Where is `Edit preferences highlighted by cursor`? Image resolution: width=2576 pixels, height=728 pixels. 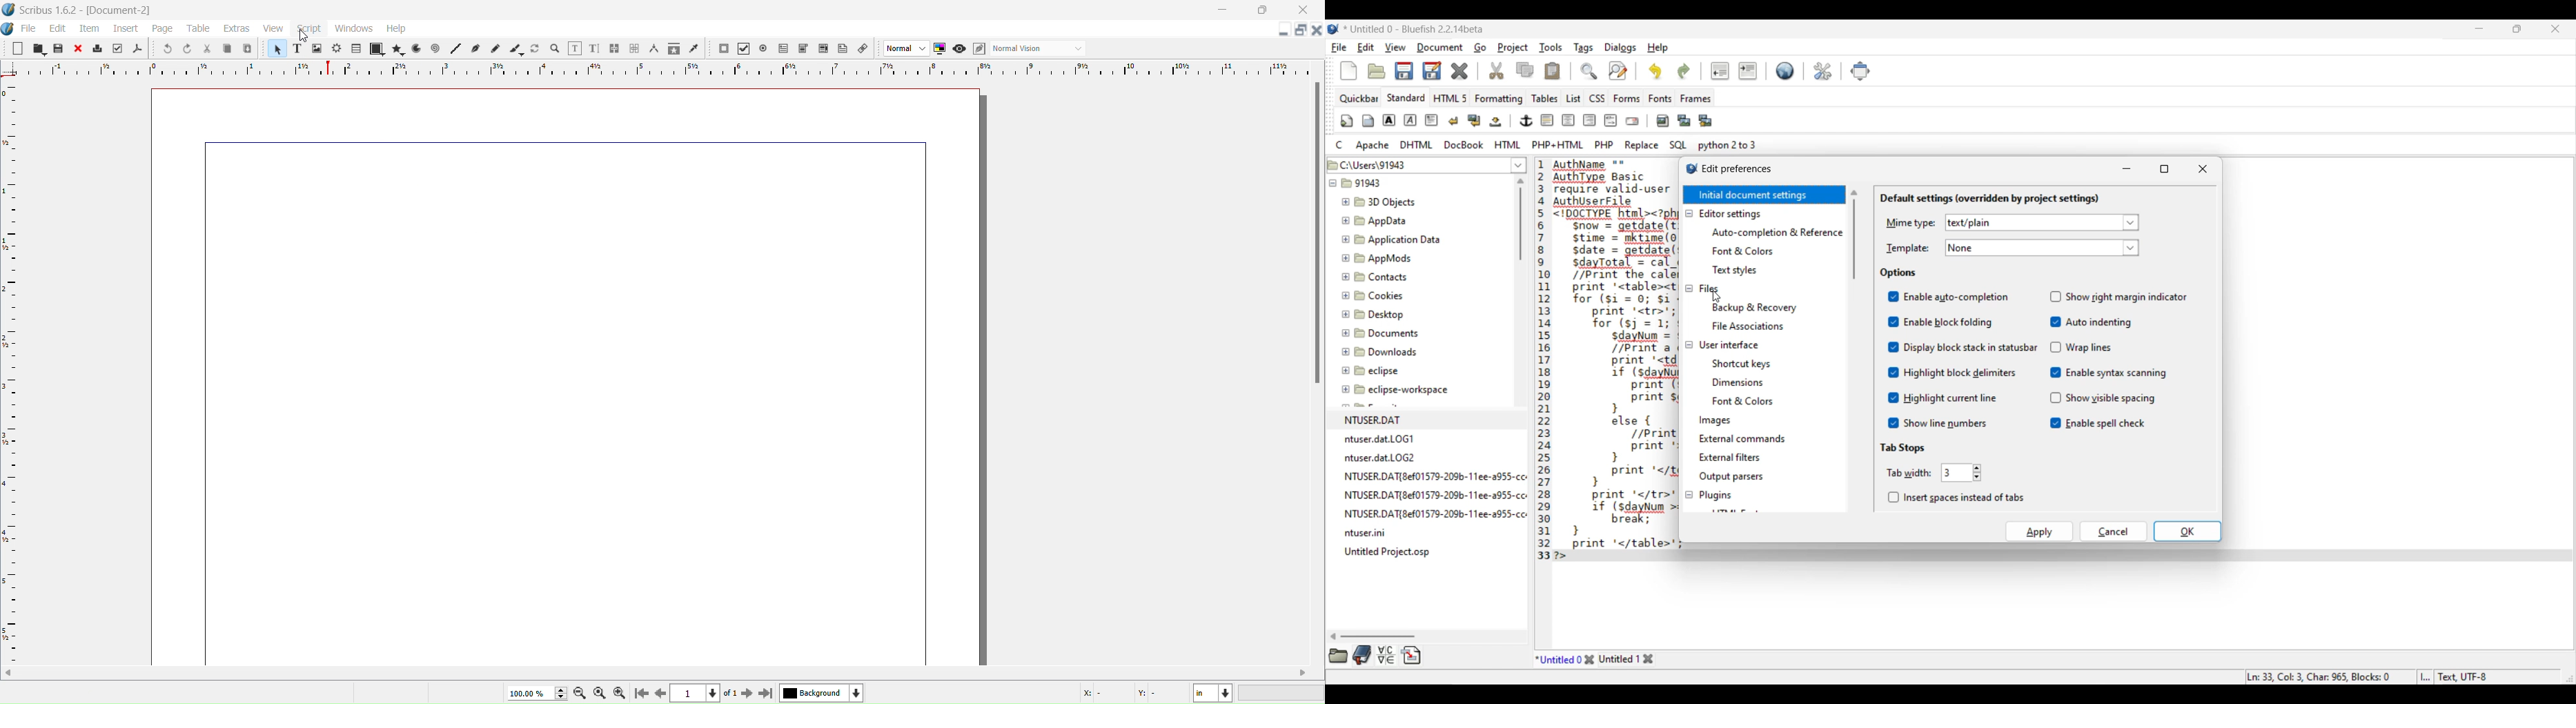 Edit preferences highlighted by cursor is located at coordinates (1823, 71).